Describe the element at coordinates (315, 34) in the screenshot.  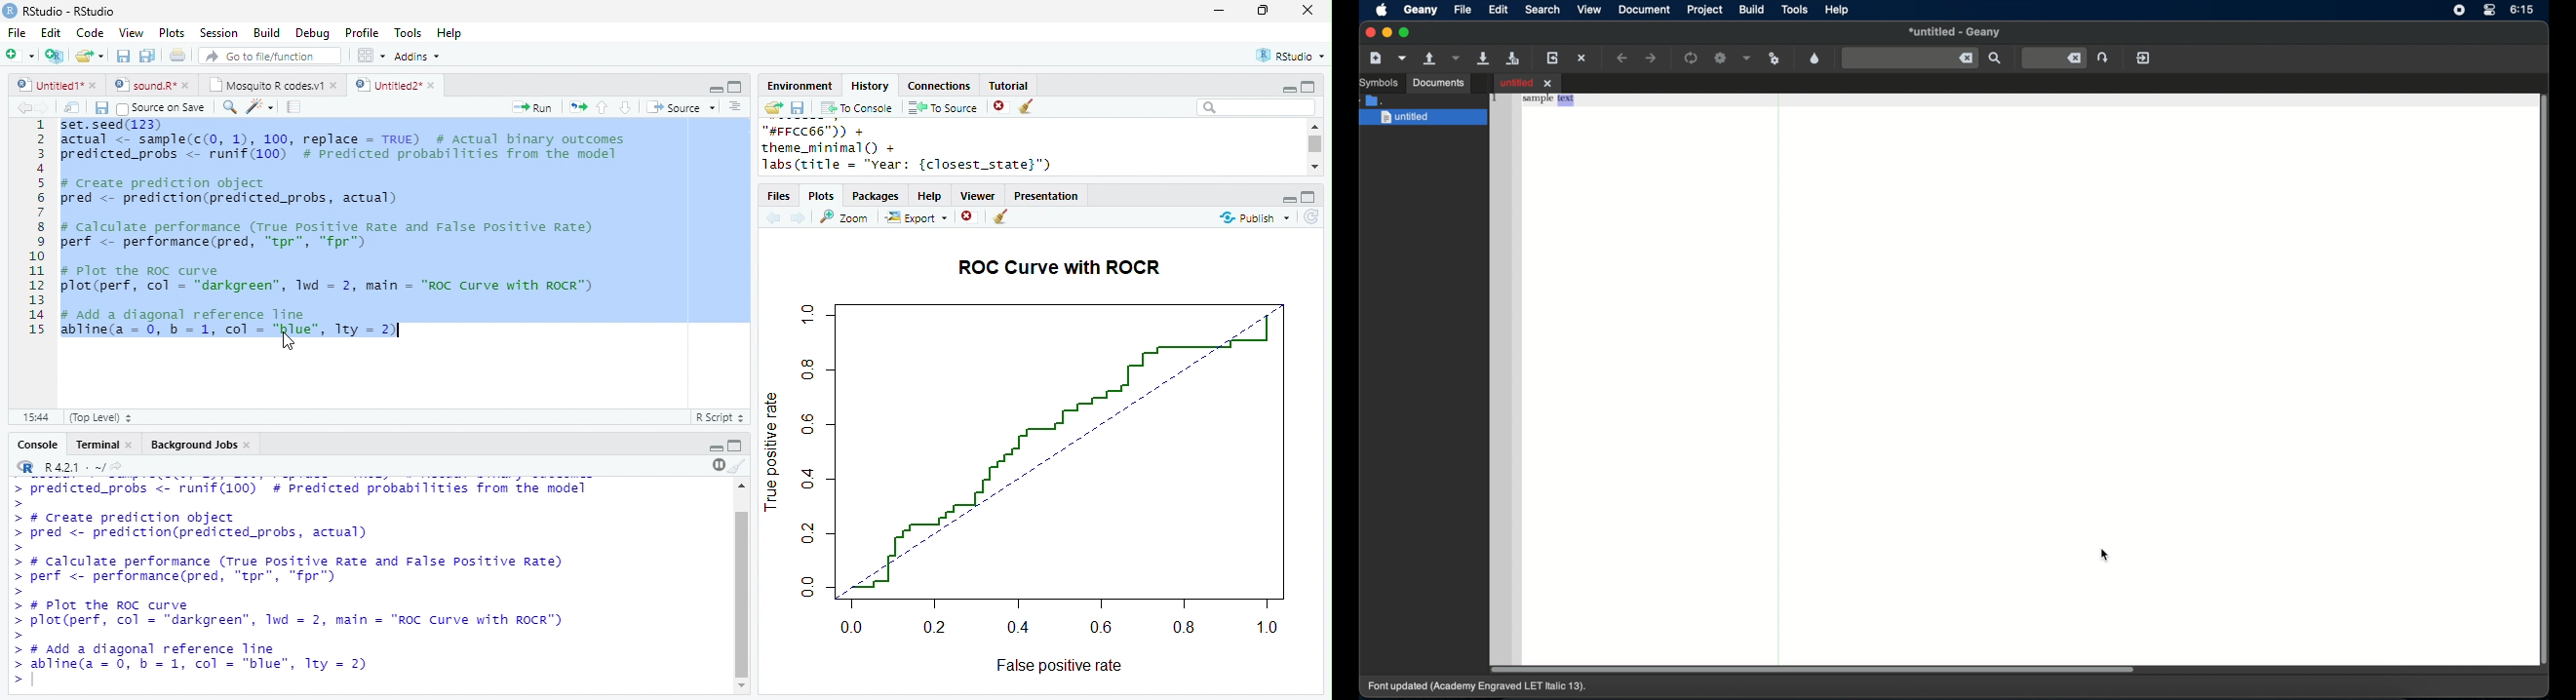
I see `Debug` at that location.